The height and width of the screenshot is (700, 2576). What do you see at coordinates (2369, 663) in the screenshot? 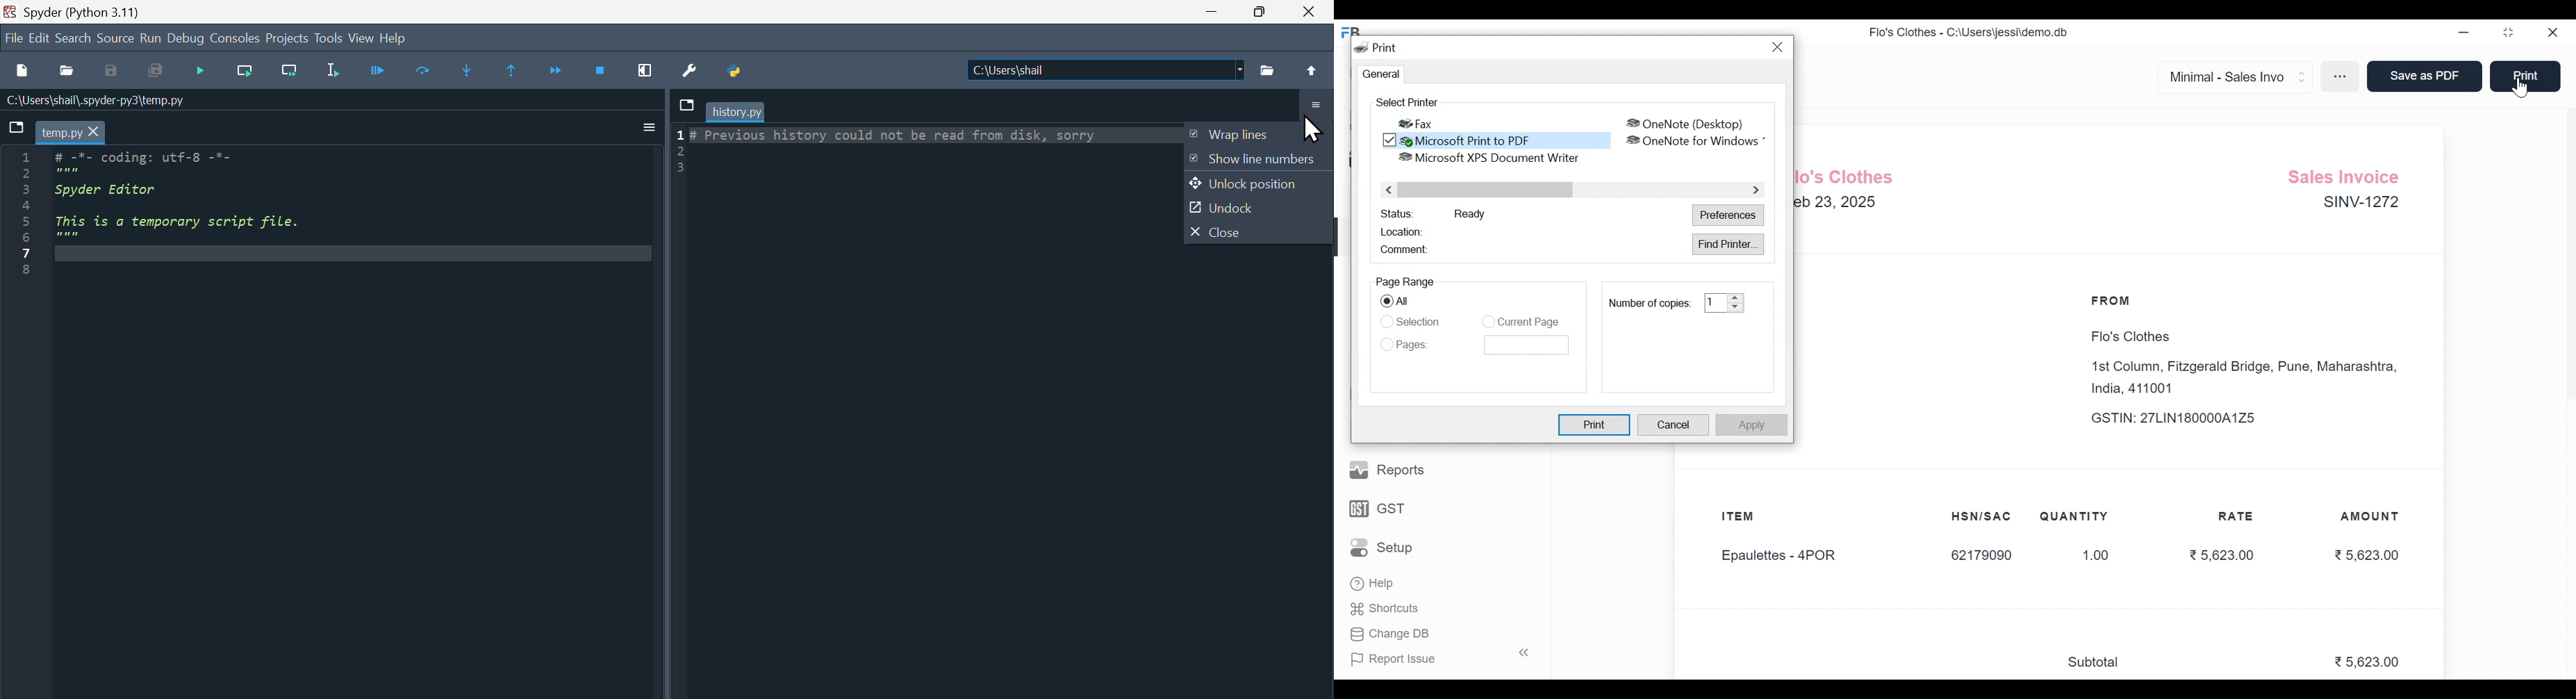
I see `5,623.00` at bounding box center [2369, 663].